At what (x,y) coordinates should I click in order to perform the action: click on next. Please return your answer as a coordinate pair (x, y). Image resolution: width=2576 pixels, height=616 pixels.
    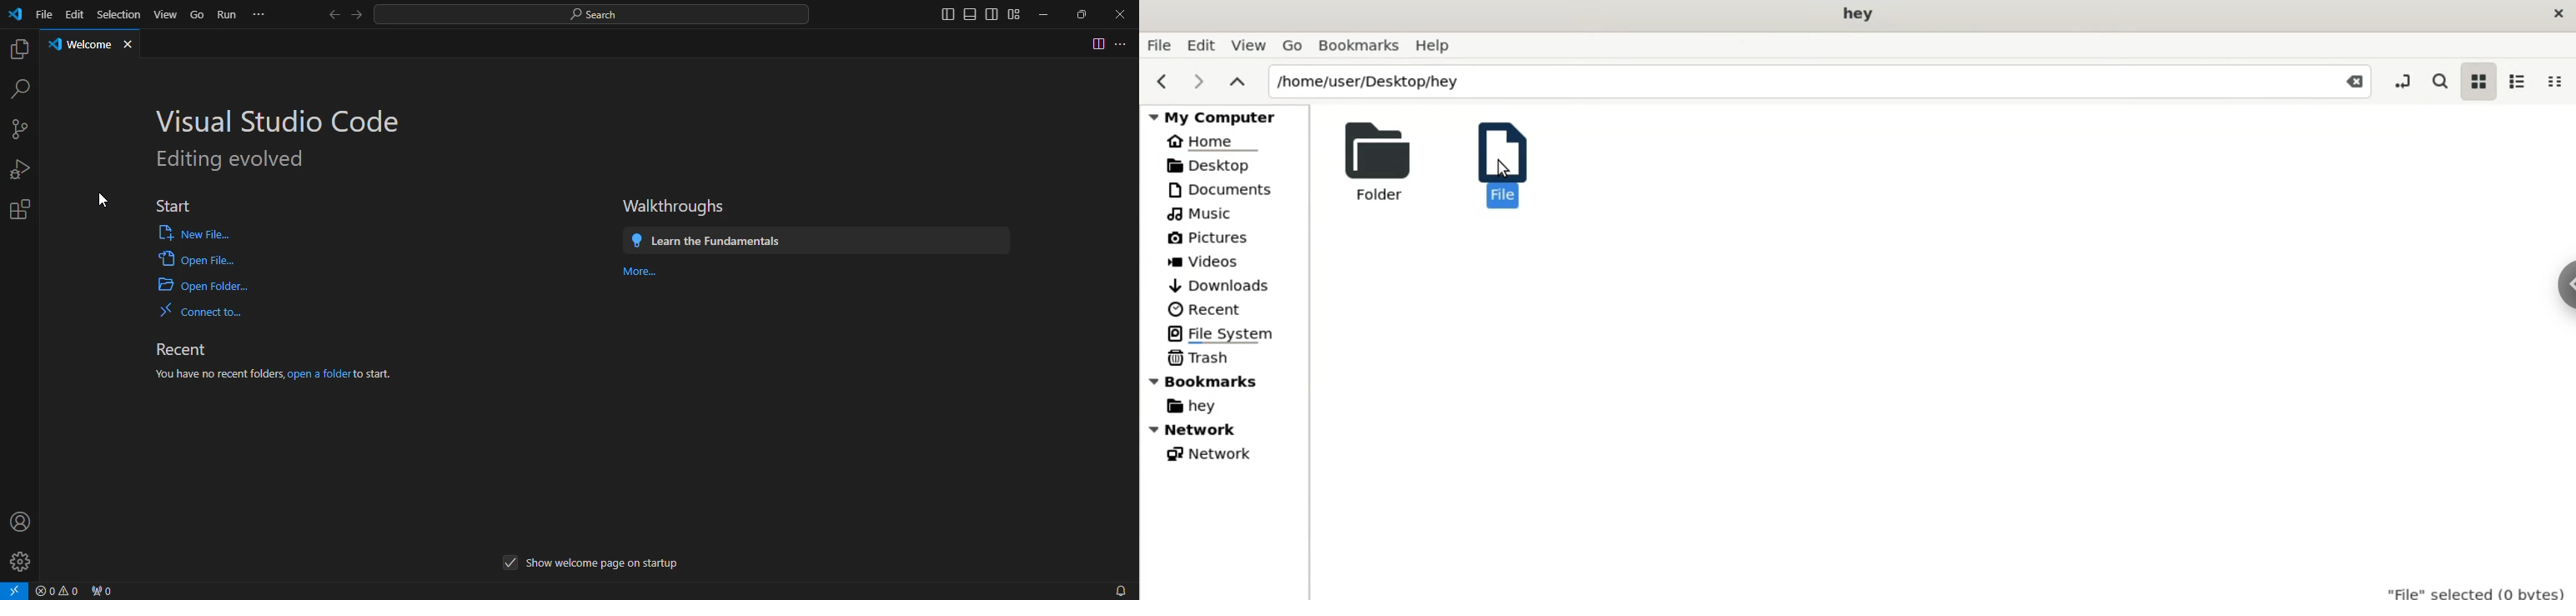
    Looking at the image, I should click on (360, 14).